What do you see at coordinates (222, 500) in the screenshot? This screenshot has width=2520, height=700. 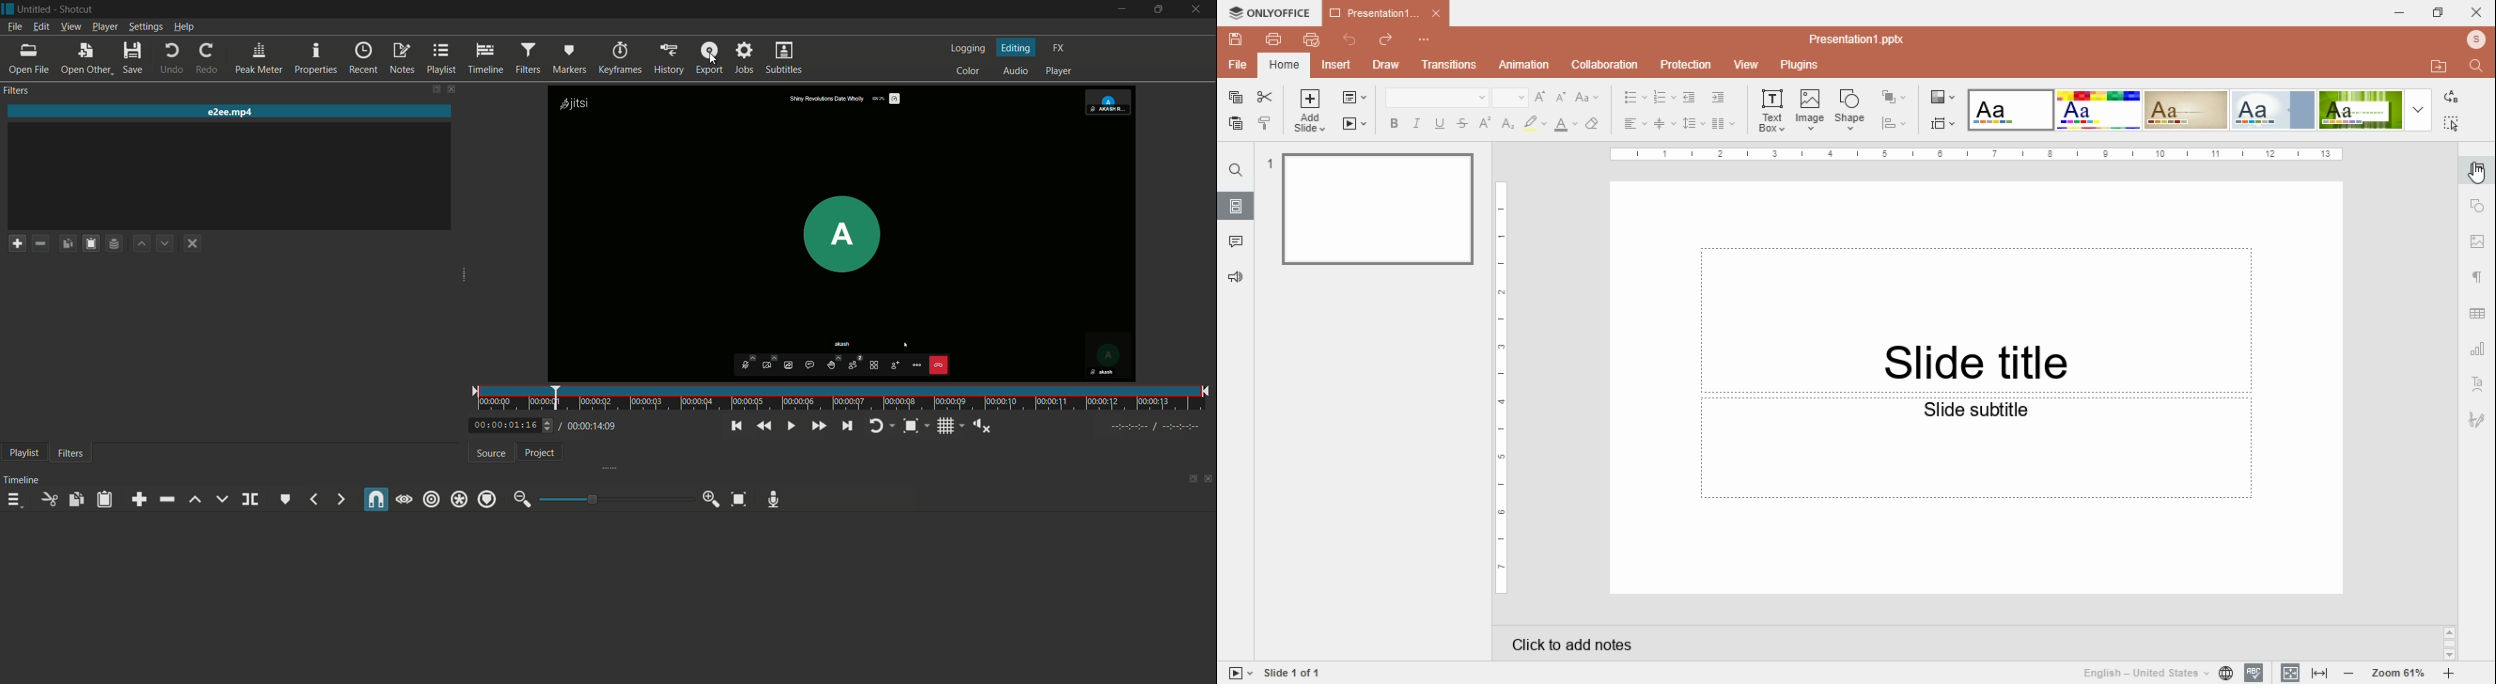 I see `overwrite` at bounding box center [222, 500].